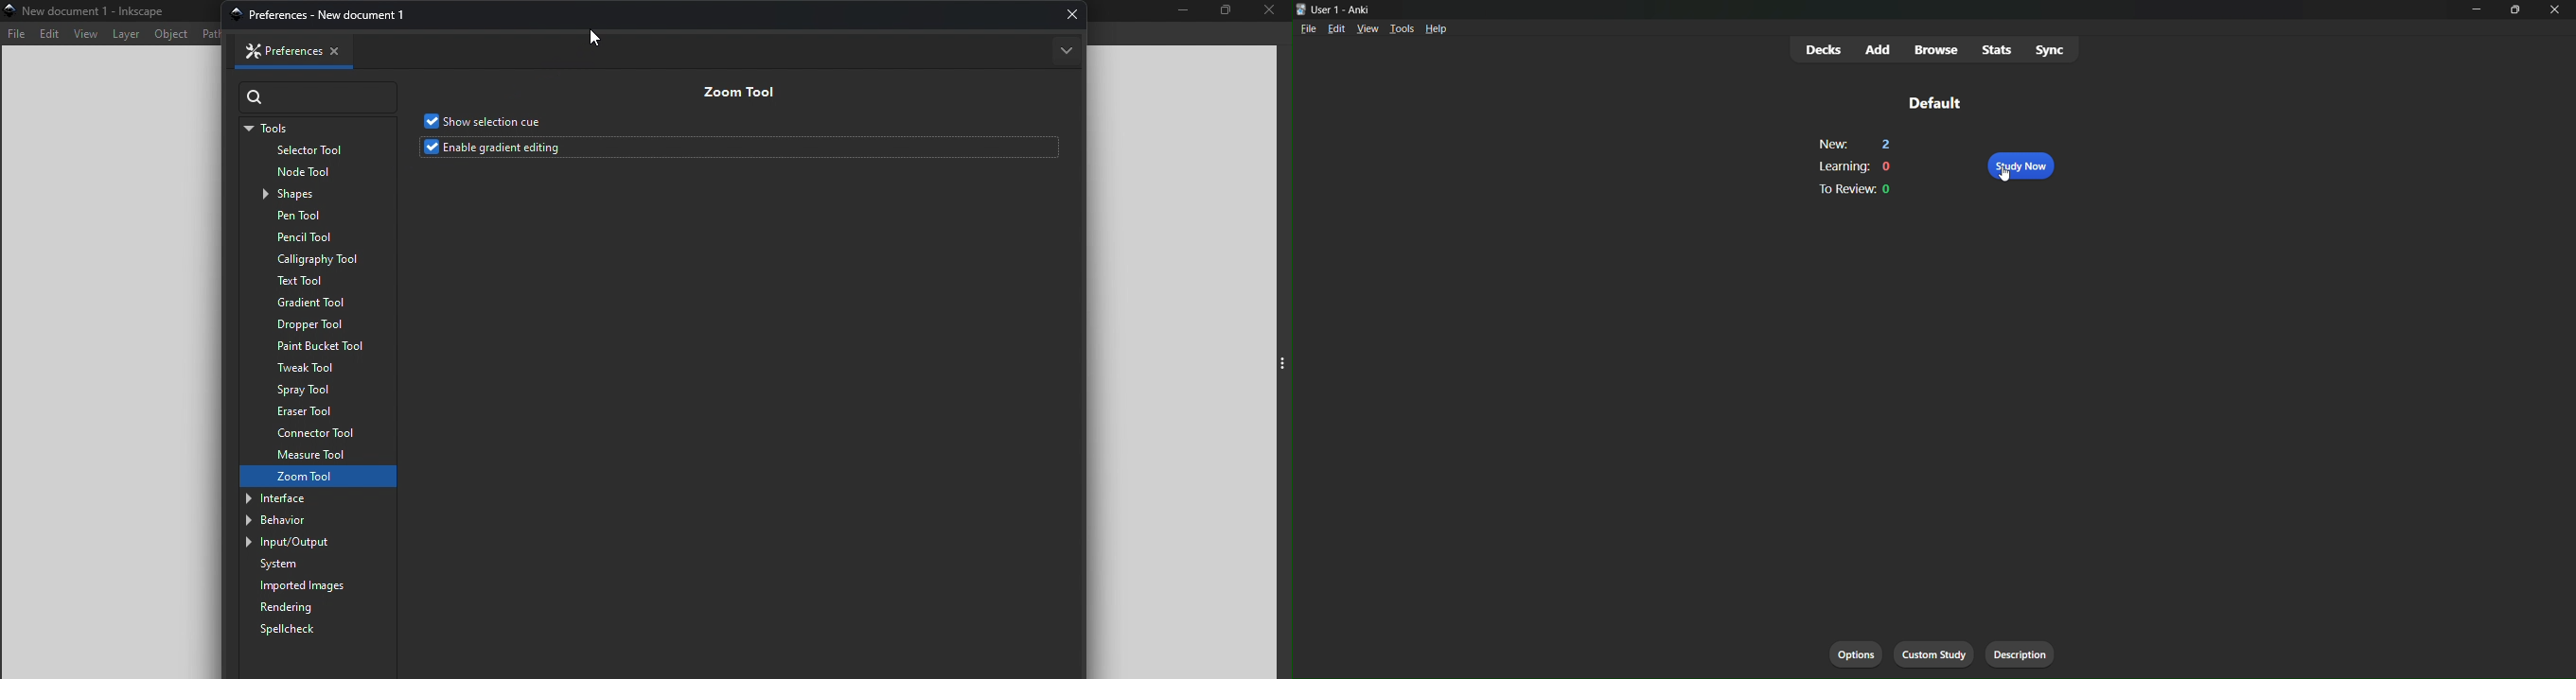  What do you see at coordinates (293, 194) in the screenshot?
I see `Shapes` at bounding box center [293, 194].